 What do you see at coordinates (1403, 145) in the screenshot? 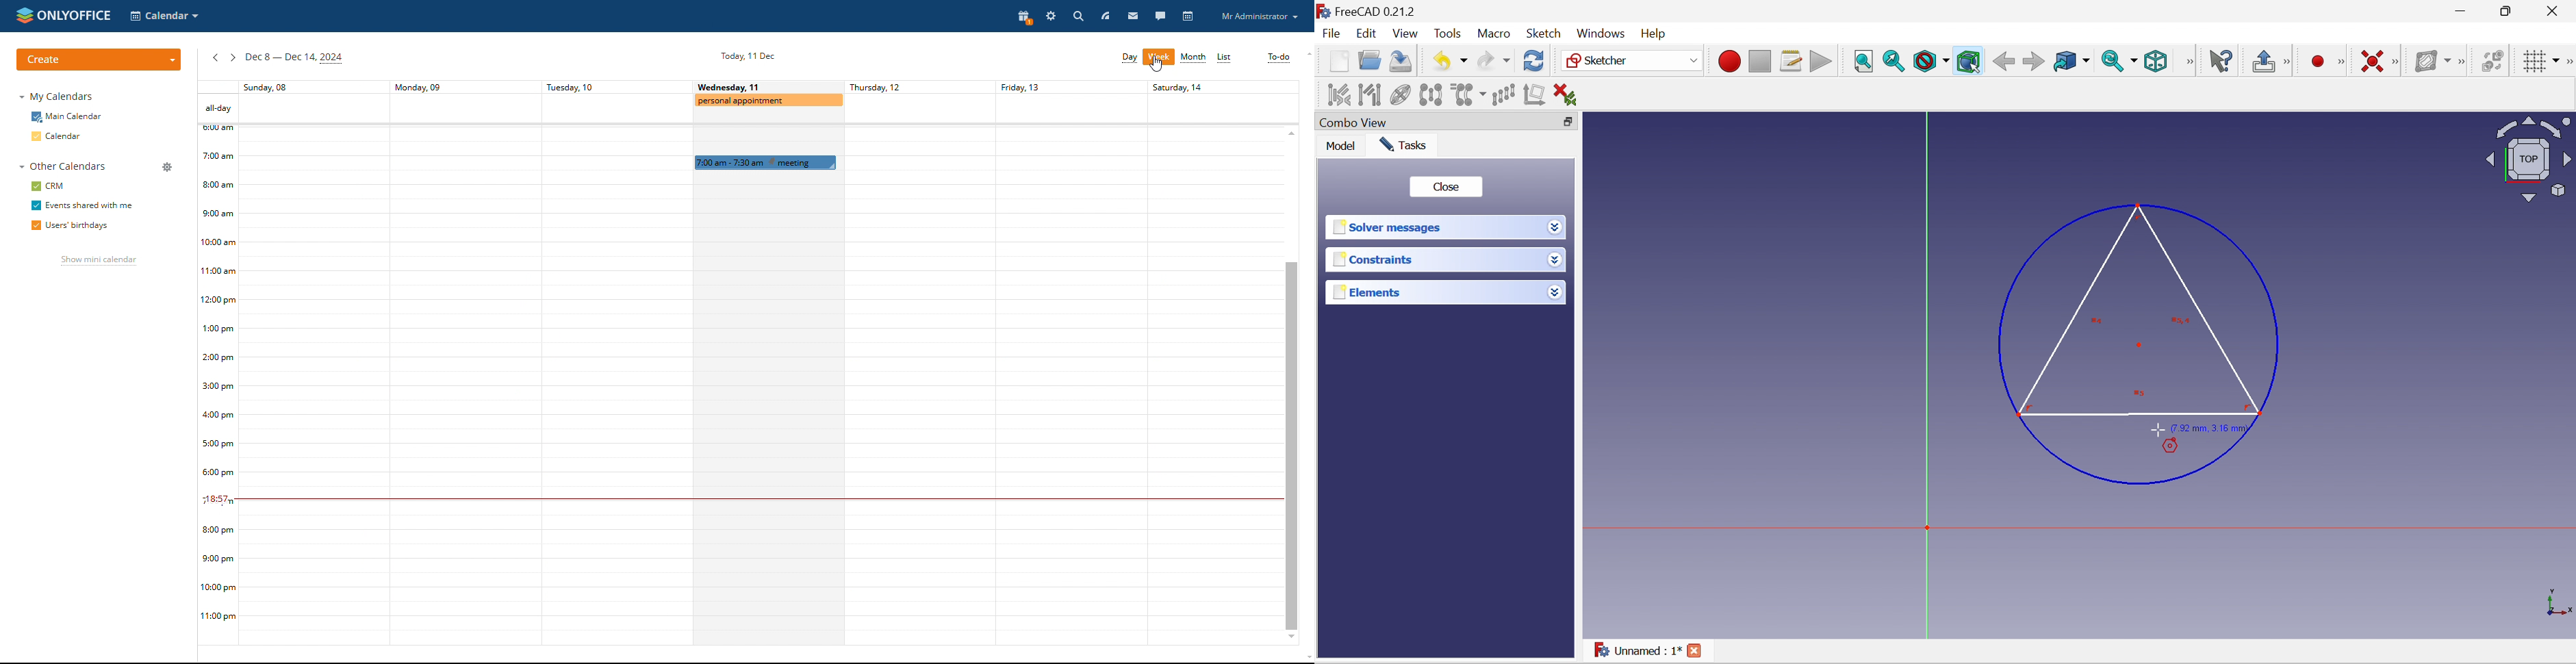
I see `Tasks` at bounding box center [1403, 145].